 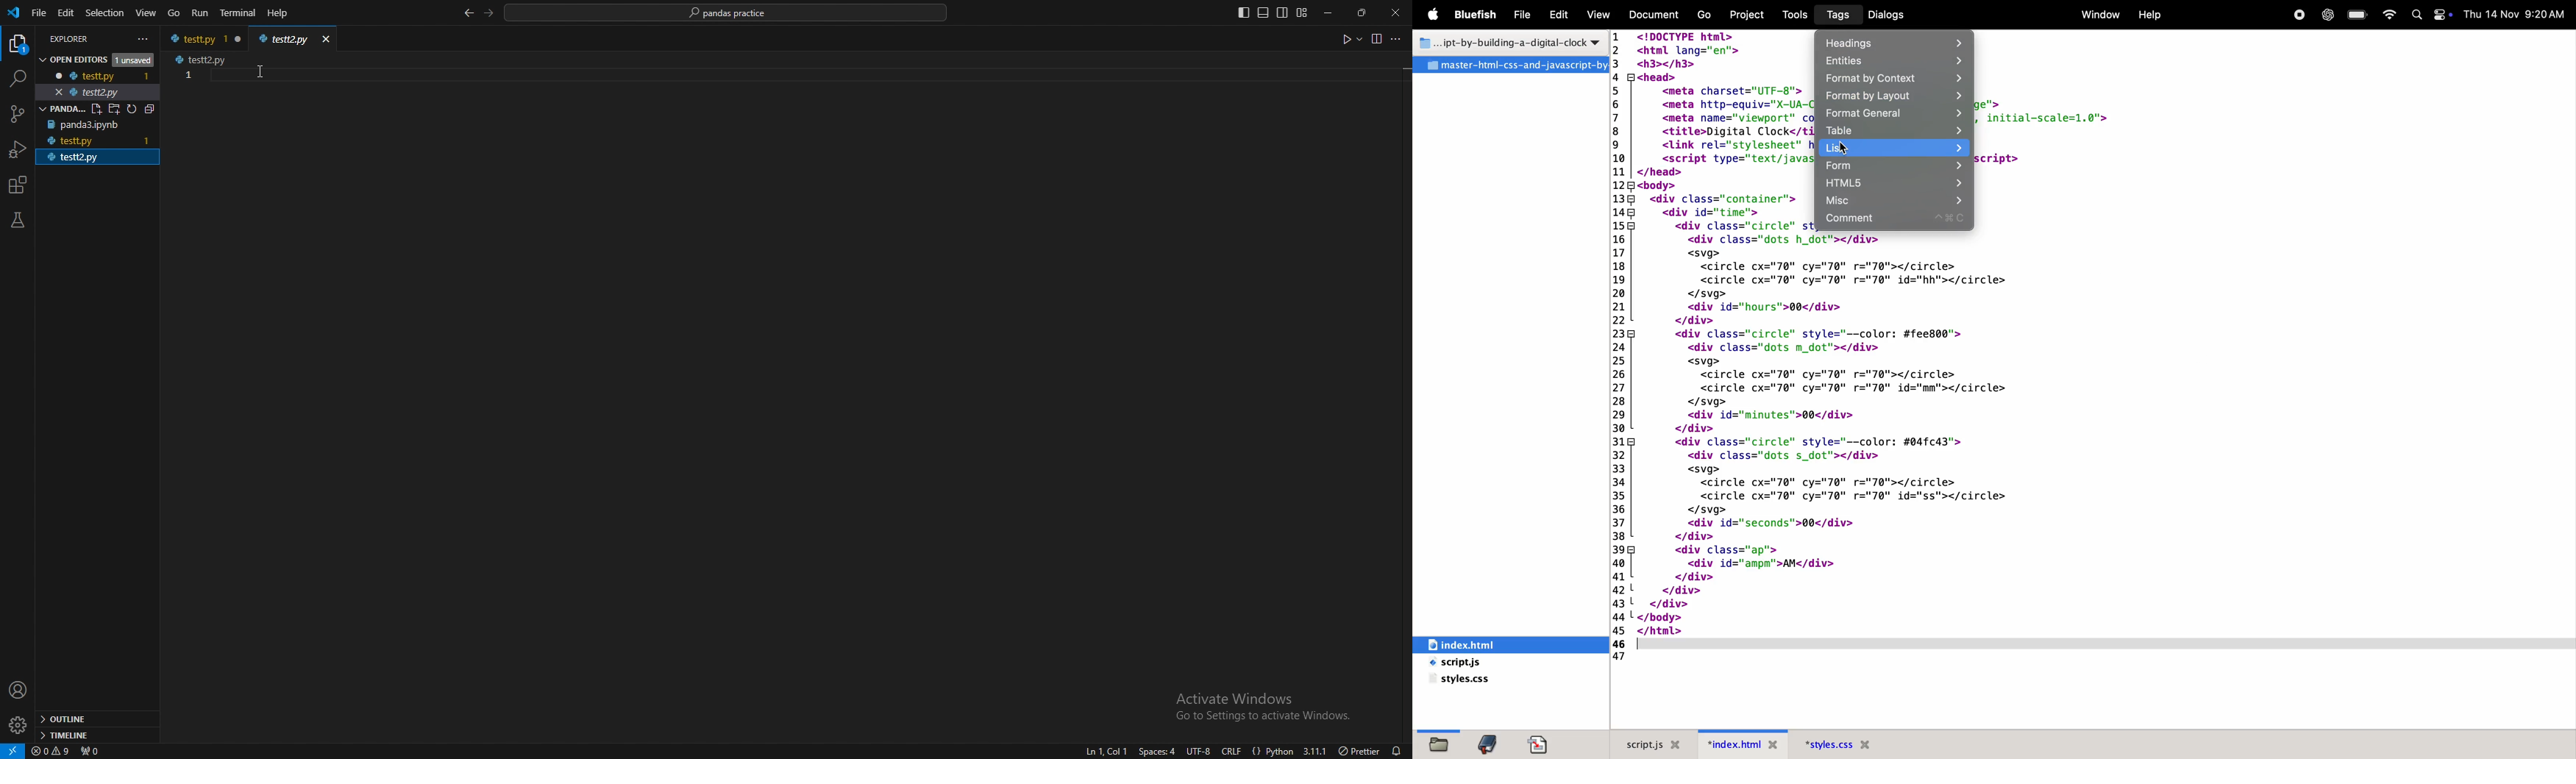 I want to click on file, so click(x=1439, y=746).